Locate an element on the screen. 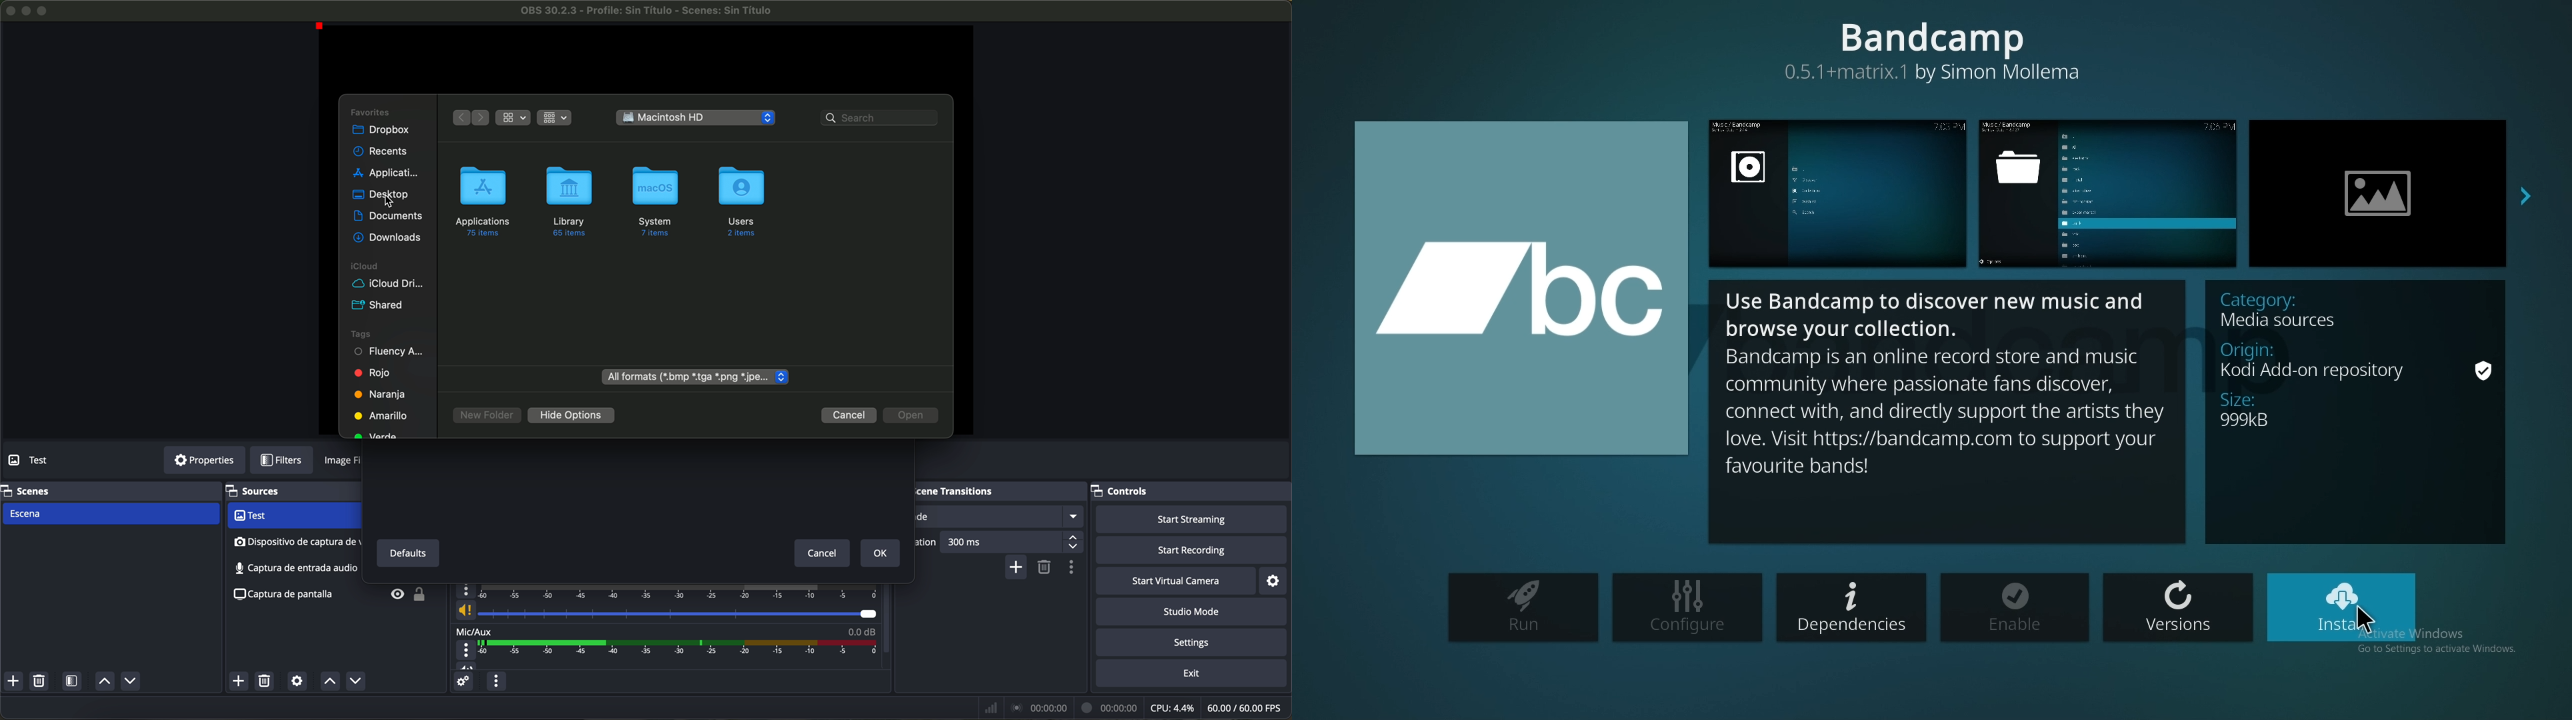  click on desktop is located at coordinates (381, 198).